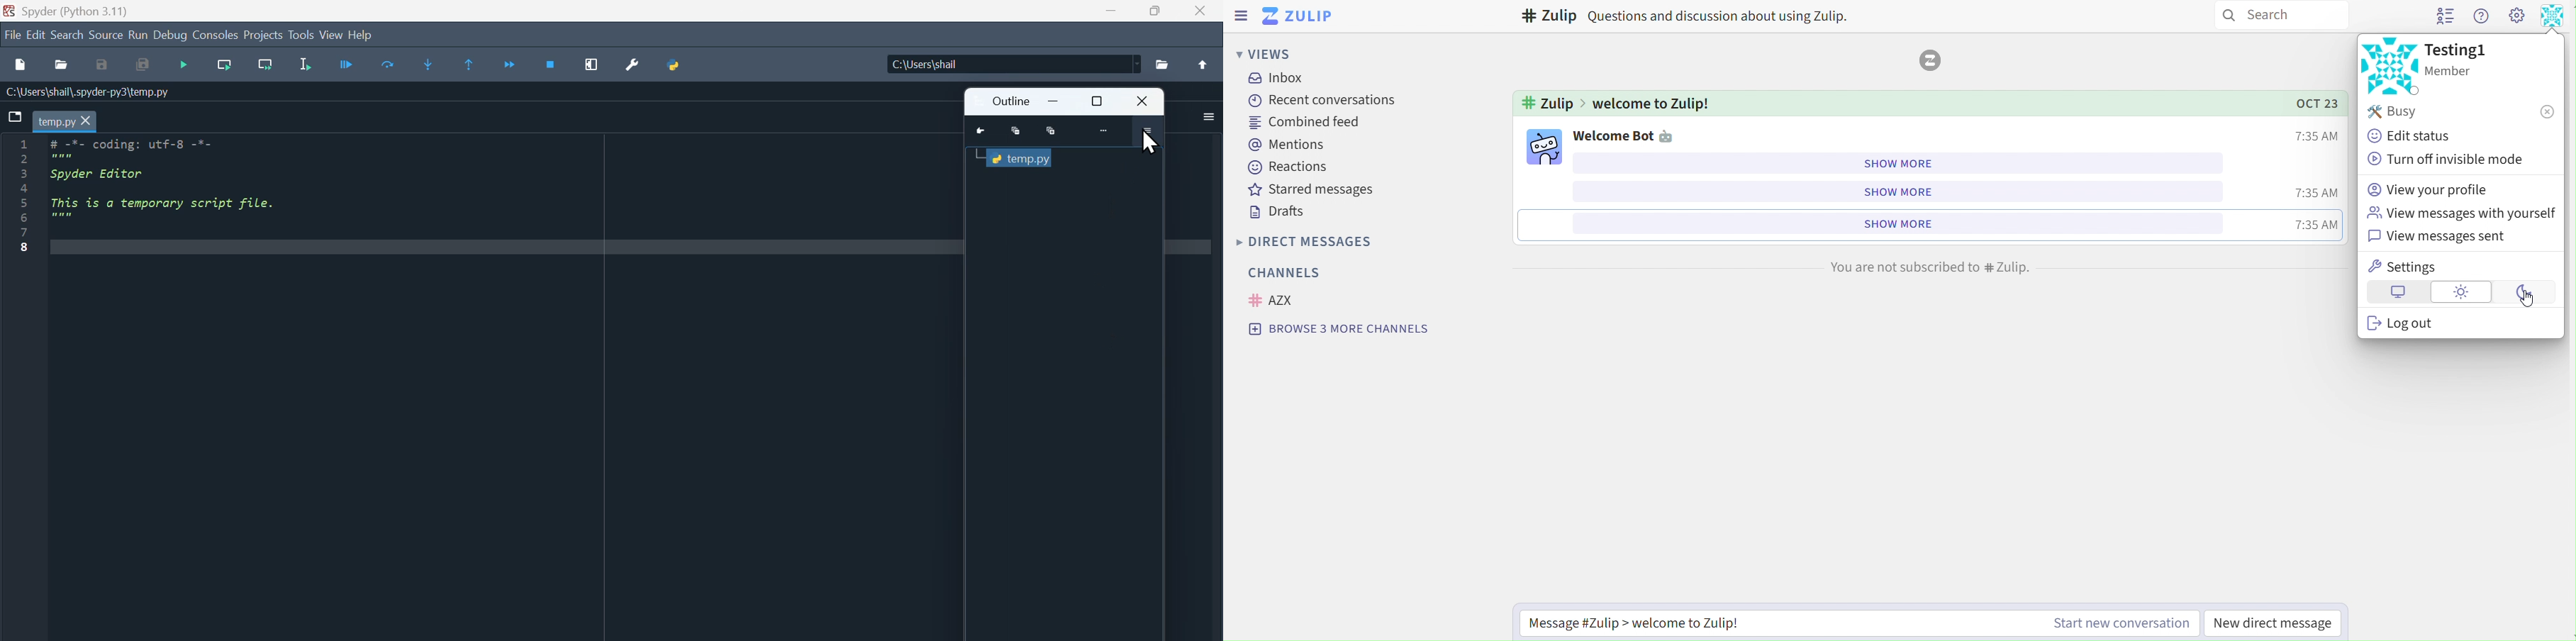 This screenshot has height=644, width=2576. I want to click on Maximise current window, so click(591, 64).